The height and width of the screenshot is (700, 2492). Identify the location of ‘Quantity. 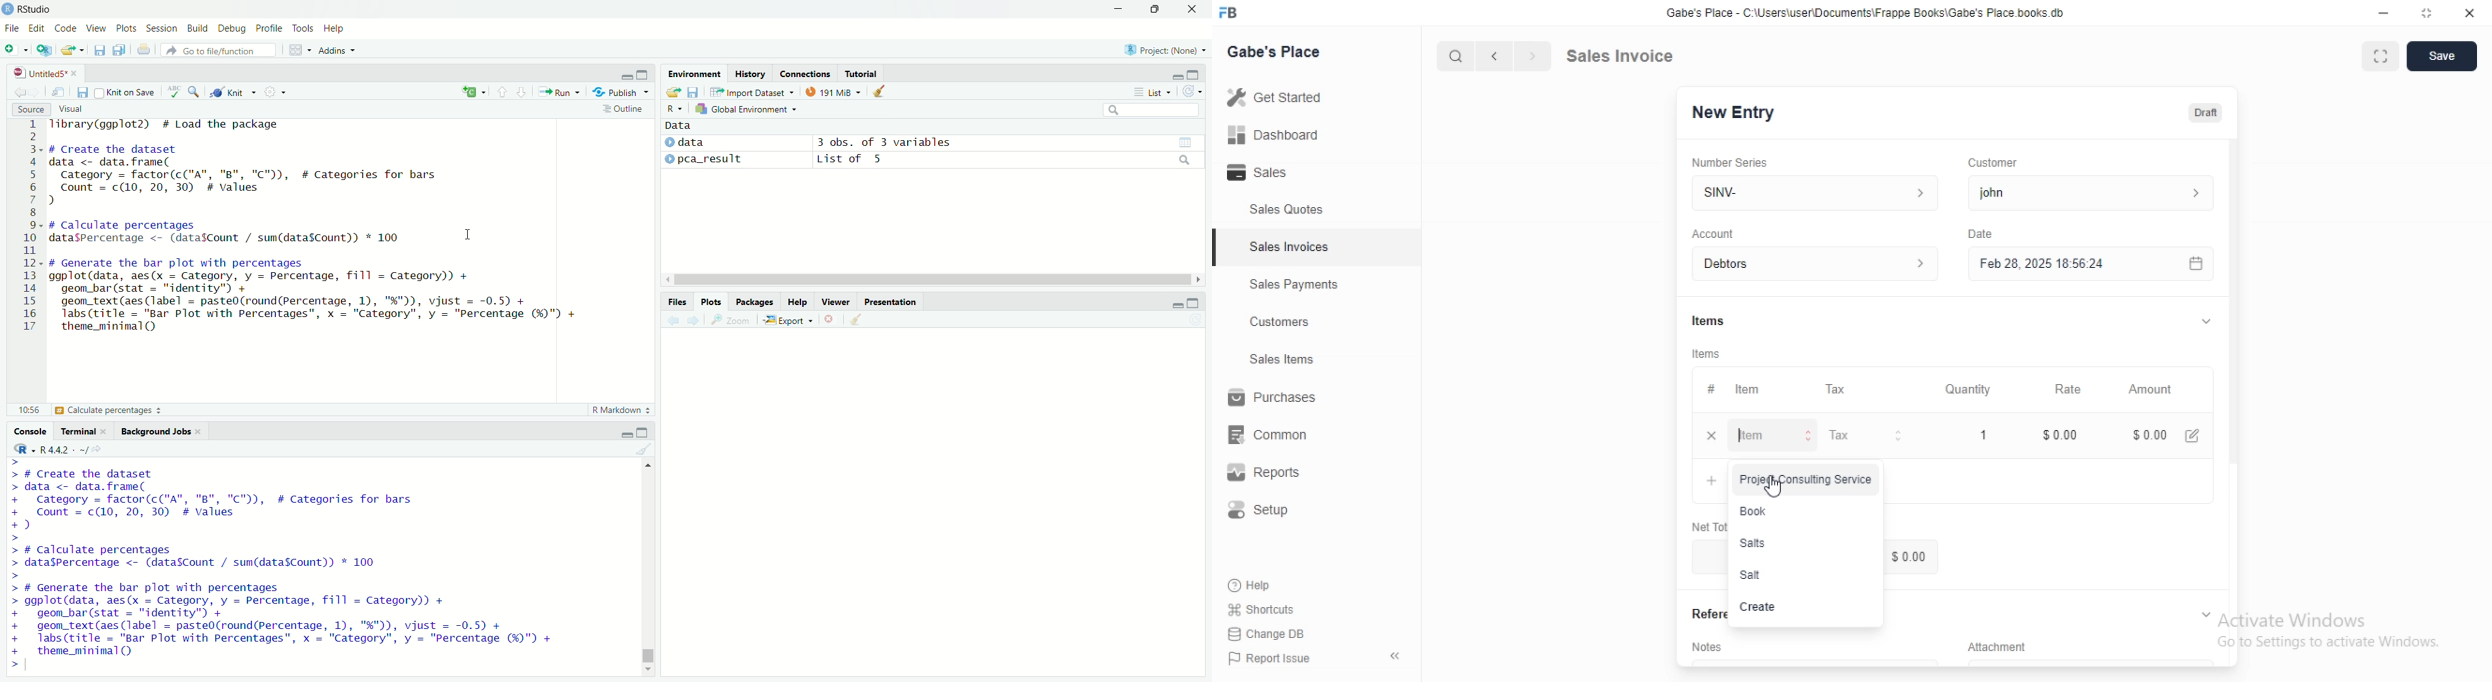
(1967, 389).